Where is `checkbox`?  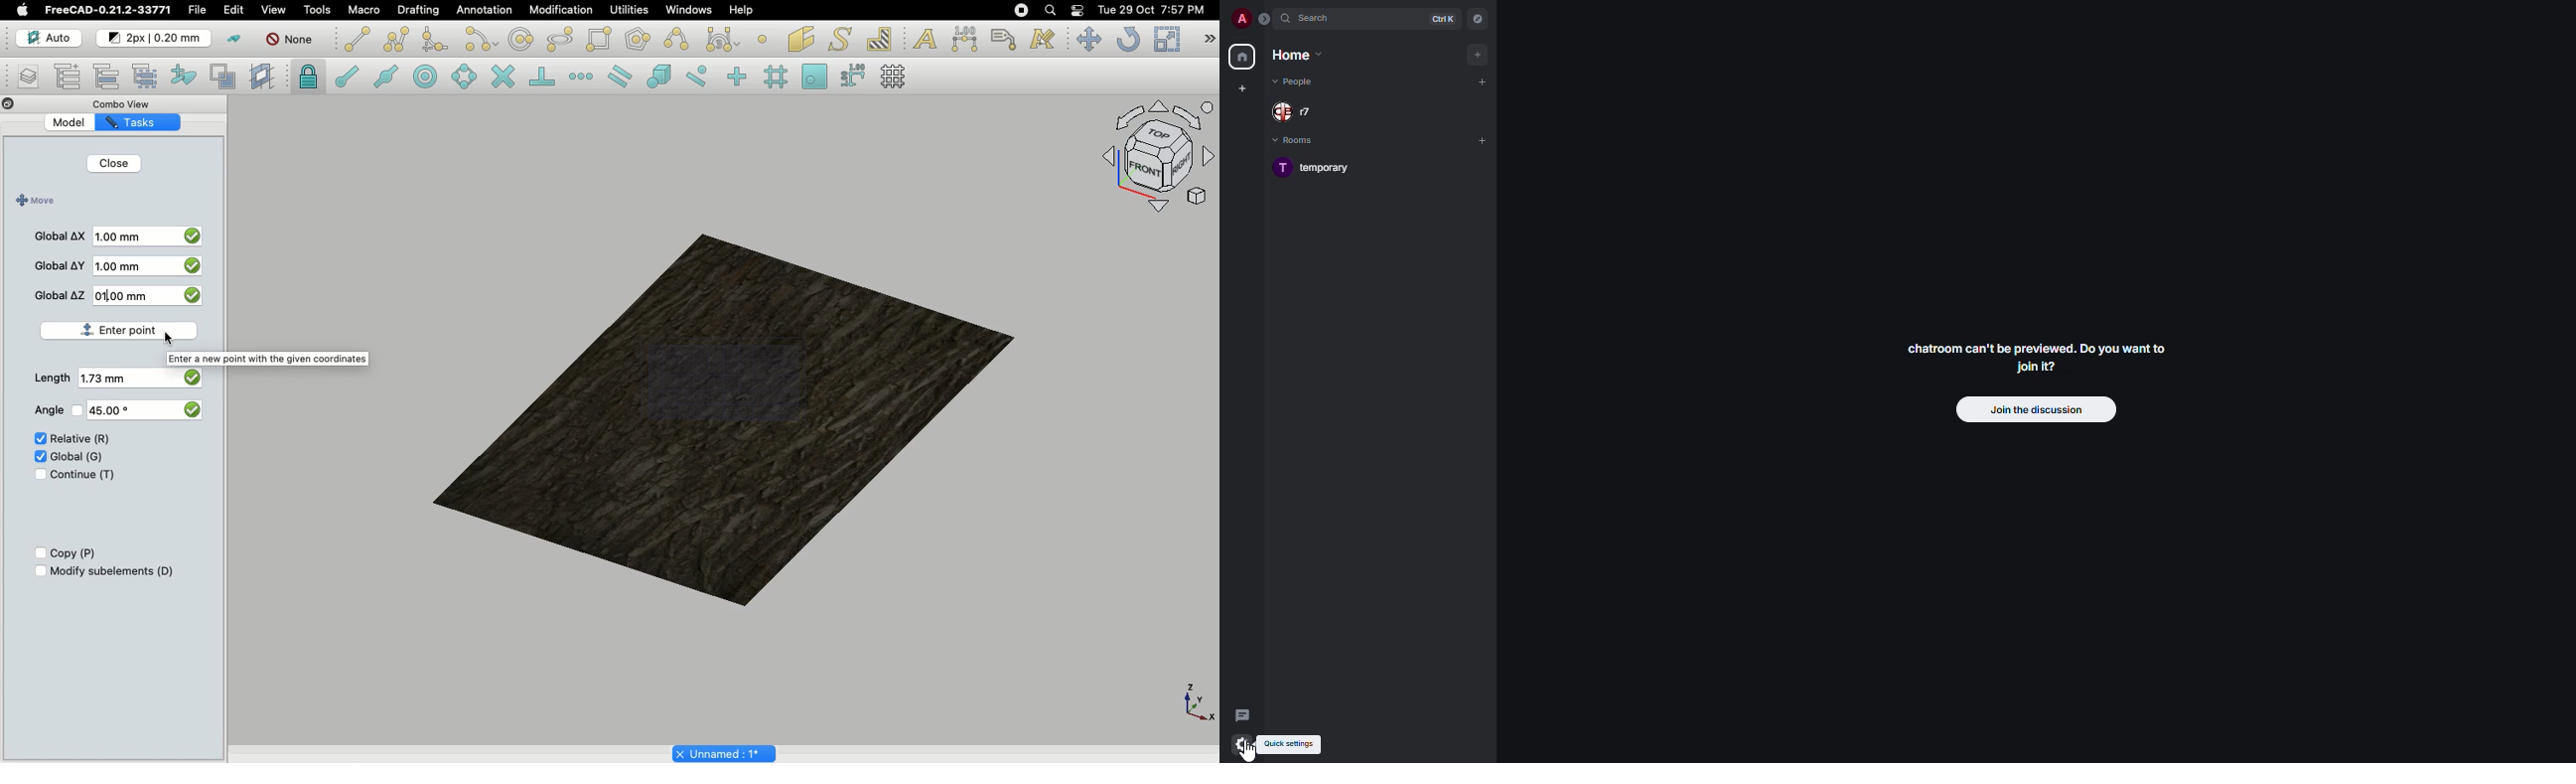 checkbox is located at coordinates (191, 376).